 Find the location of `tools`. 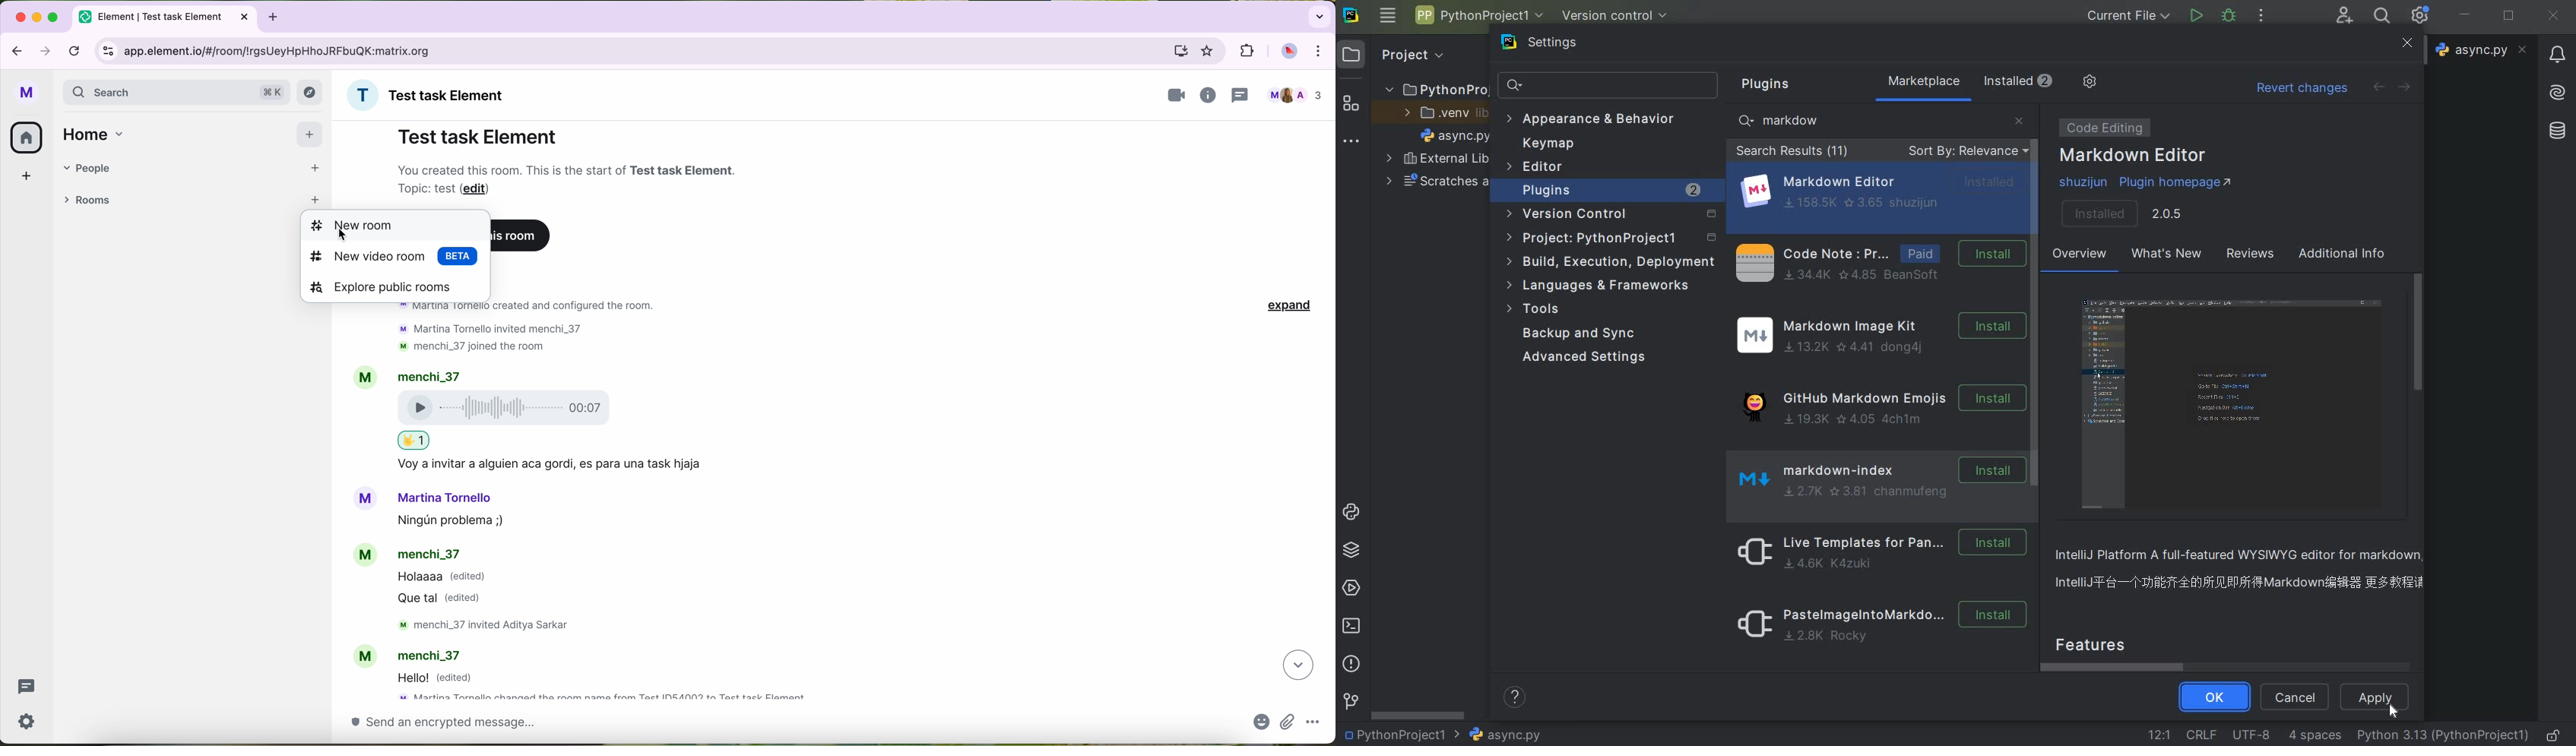

tools is located at coordinates (1537, 311).